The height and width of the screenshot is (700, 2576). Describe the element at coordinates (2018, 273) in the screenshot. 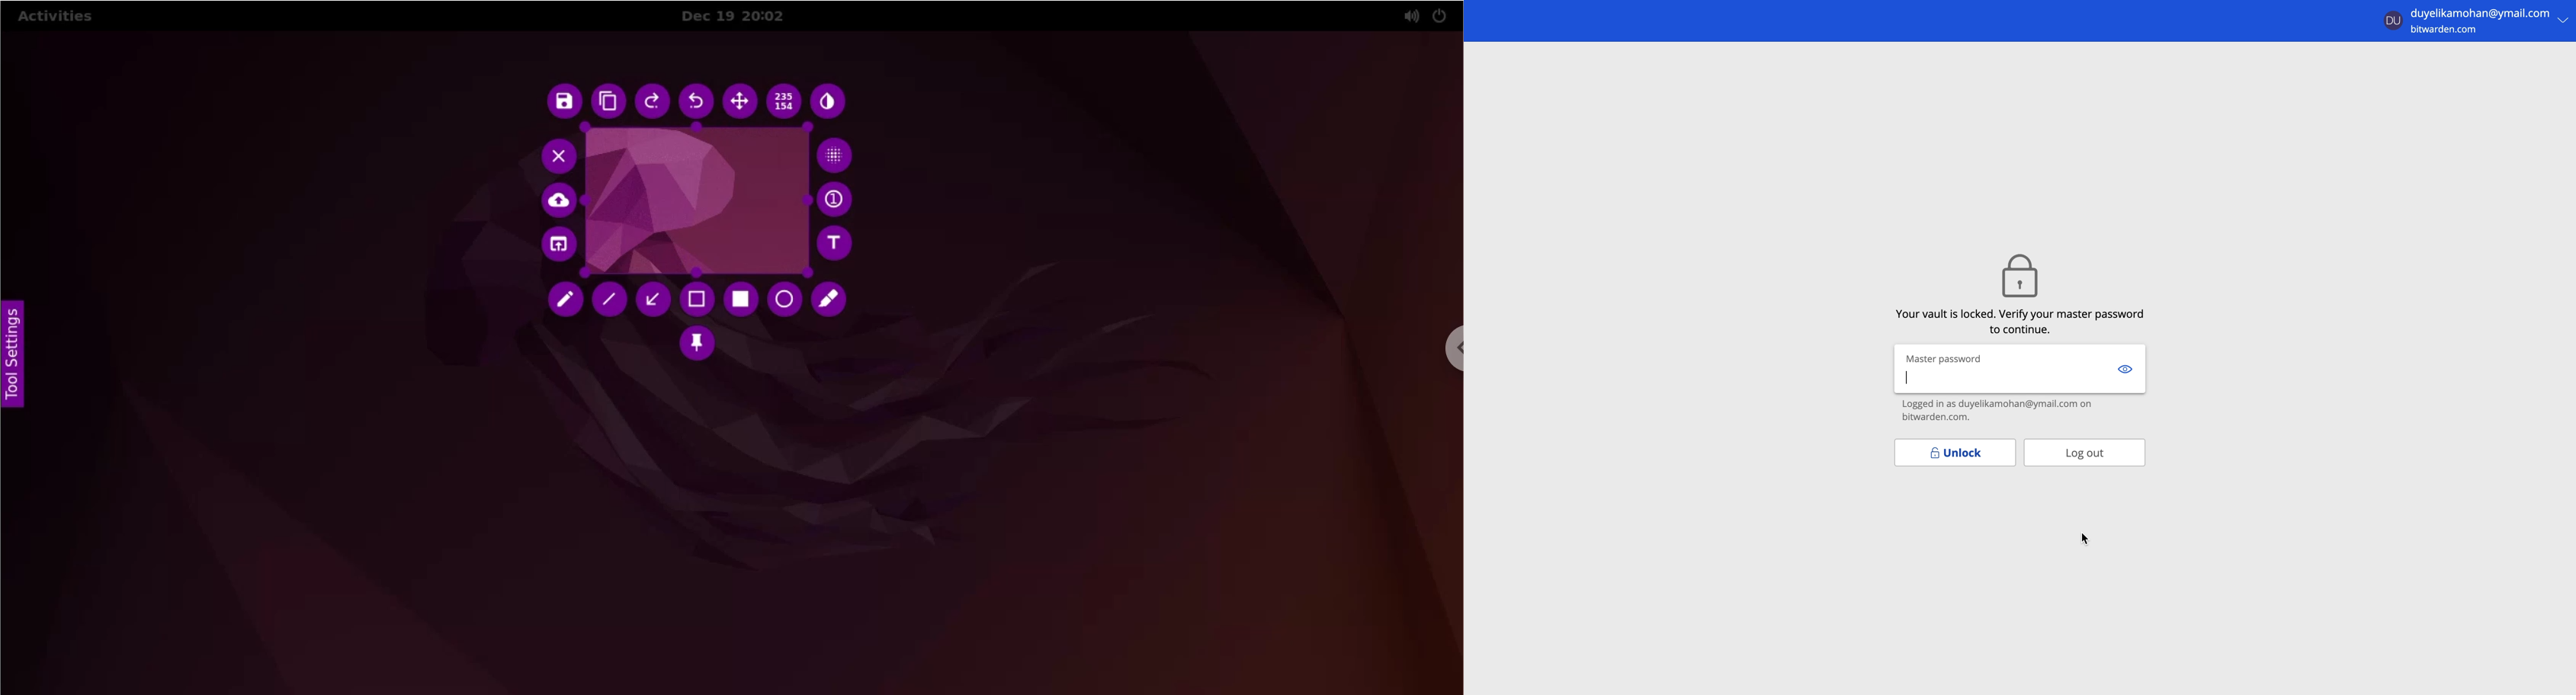

I see `icon` at that location.